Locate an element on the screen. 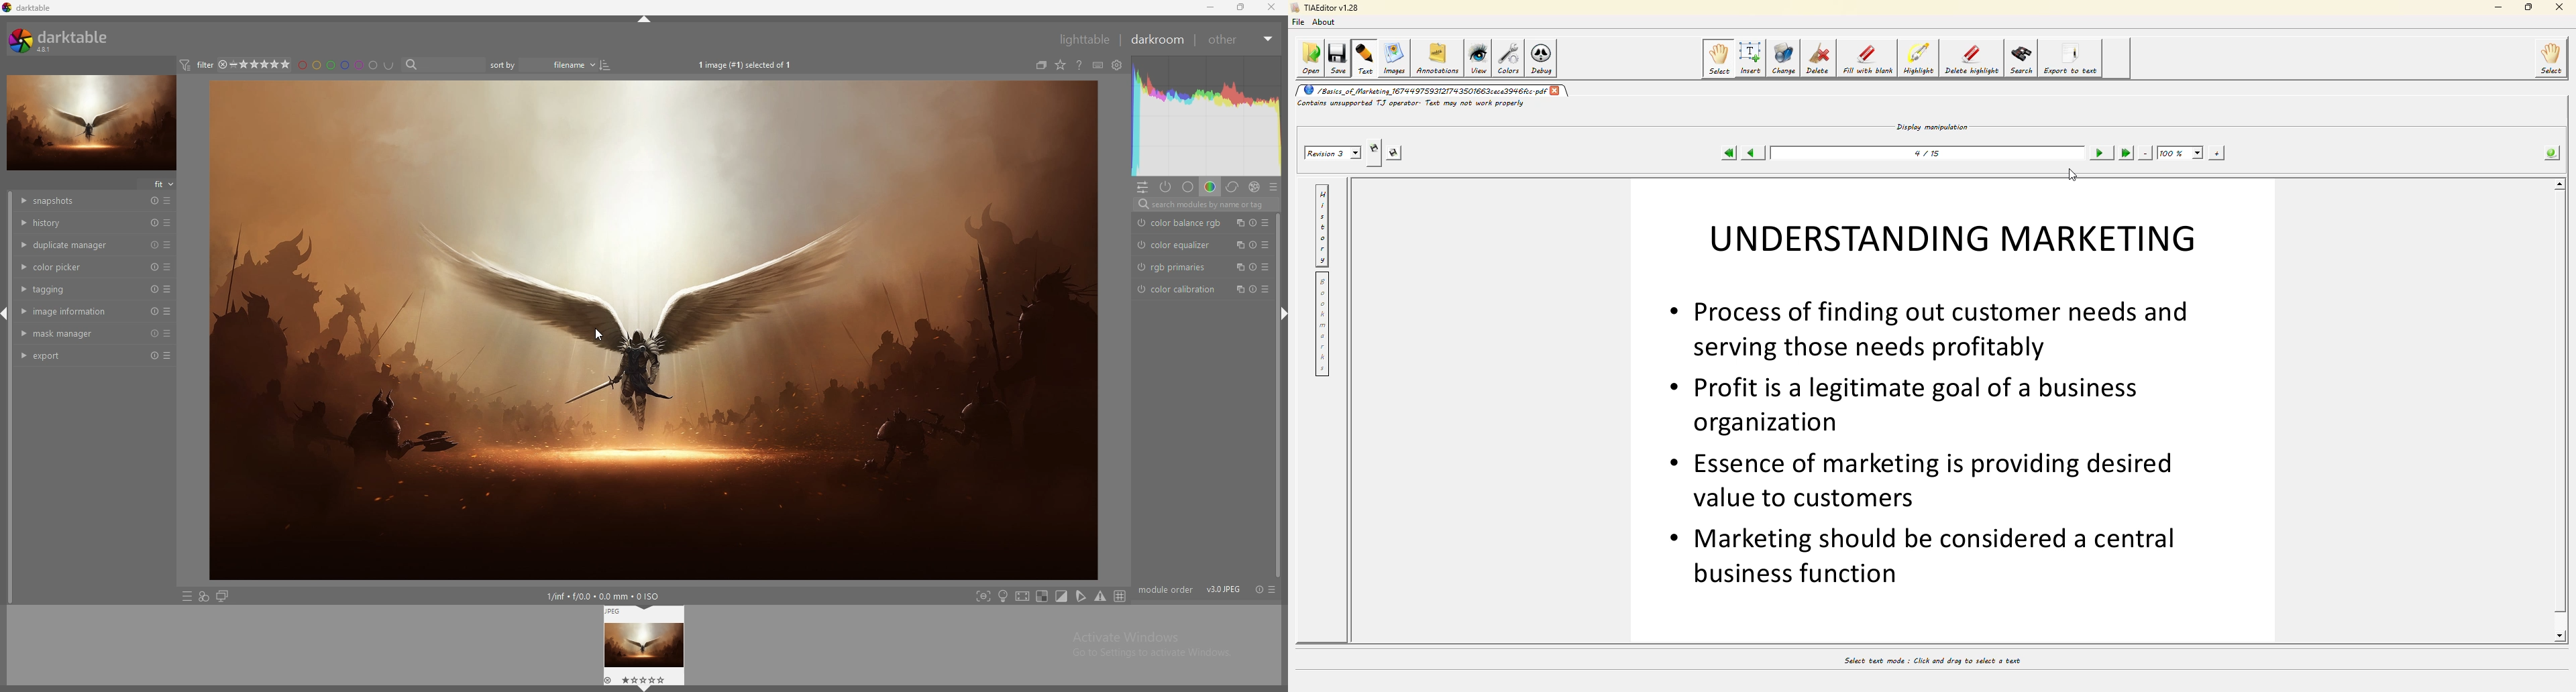 The width and height of the screenshot is (2576, 700). image is located at coordinates (93, 122).